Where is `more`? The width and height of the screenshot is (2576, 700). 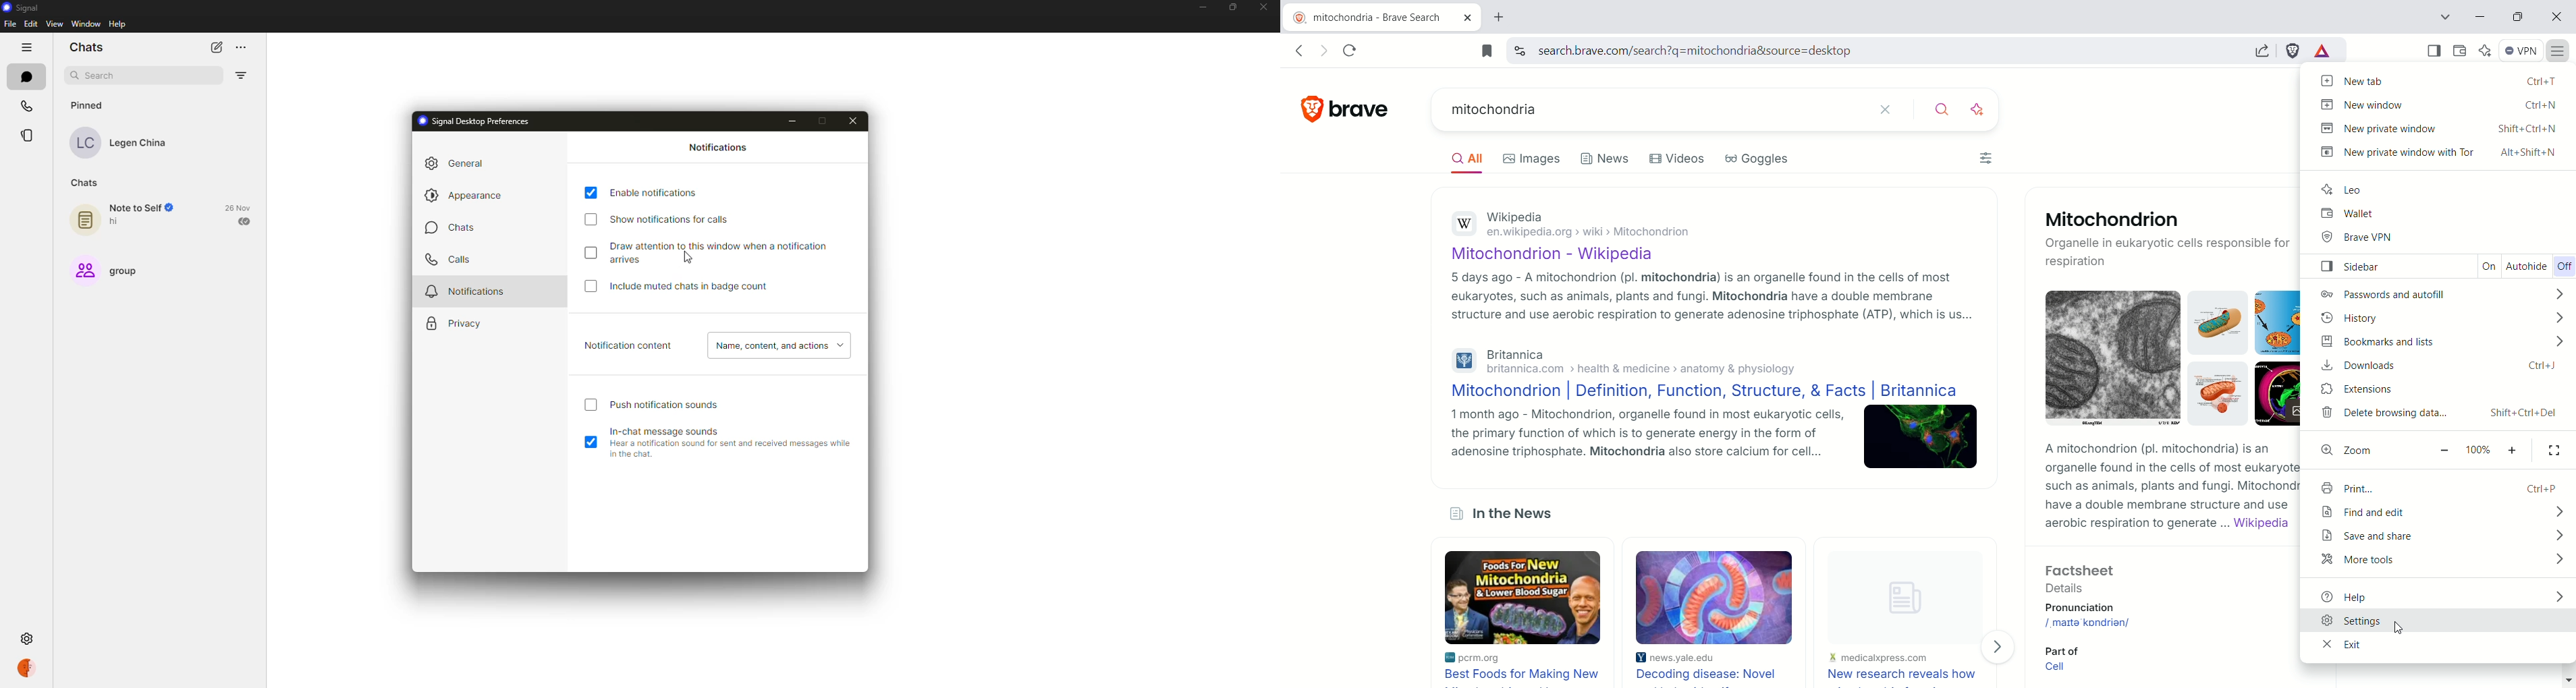 more is located at coordinates (243, 47).